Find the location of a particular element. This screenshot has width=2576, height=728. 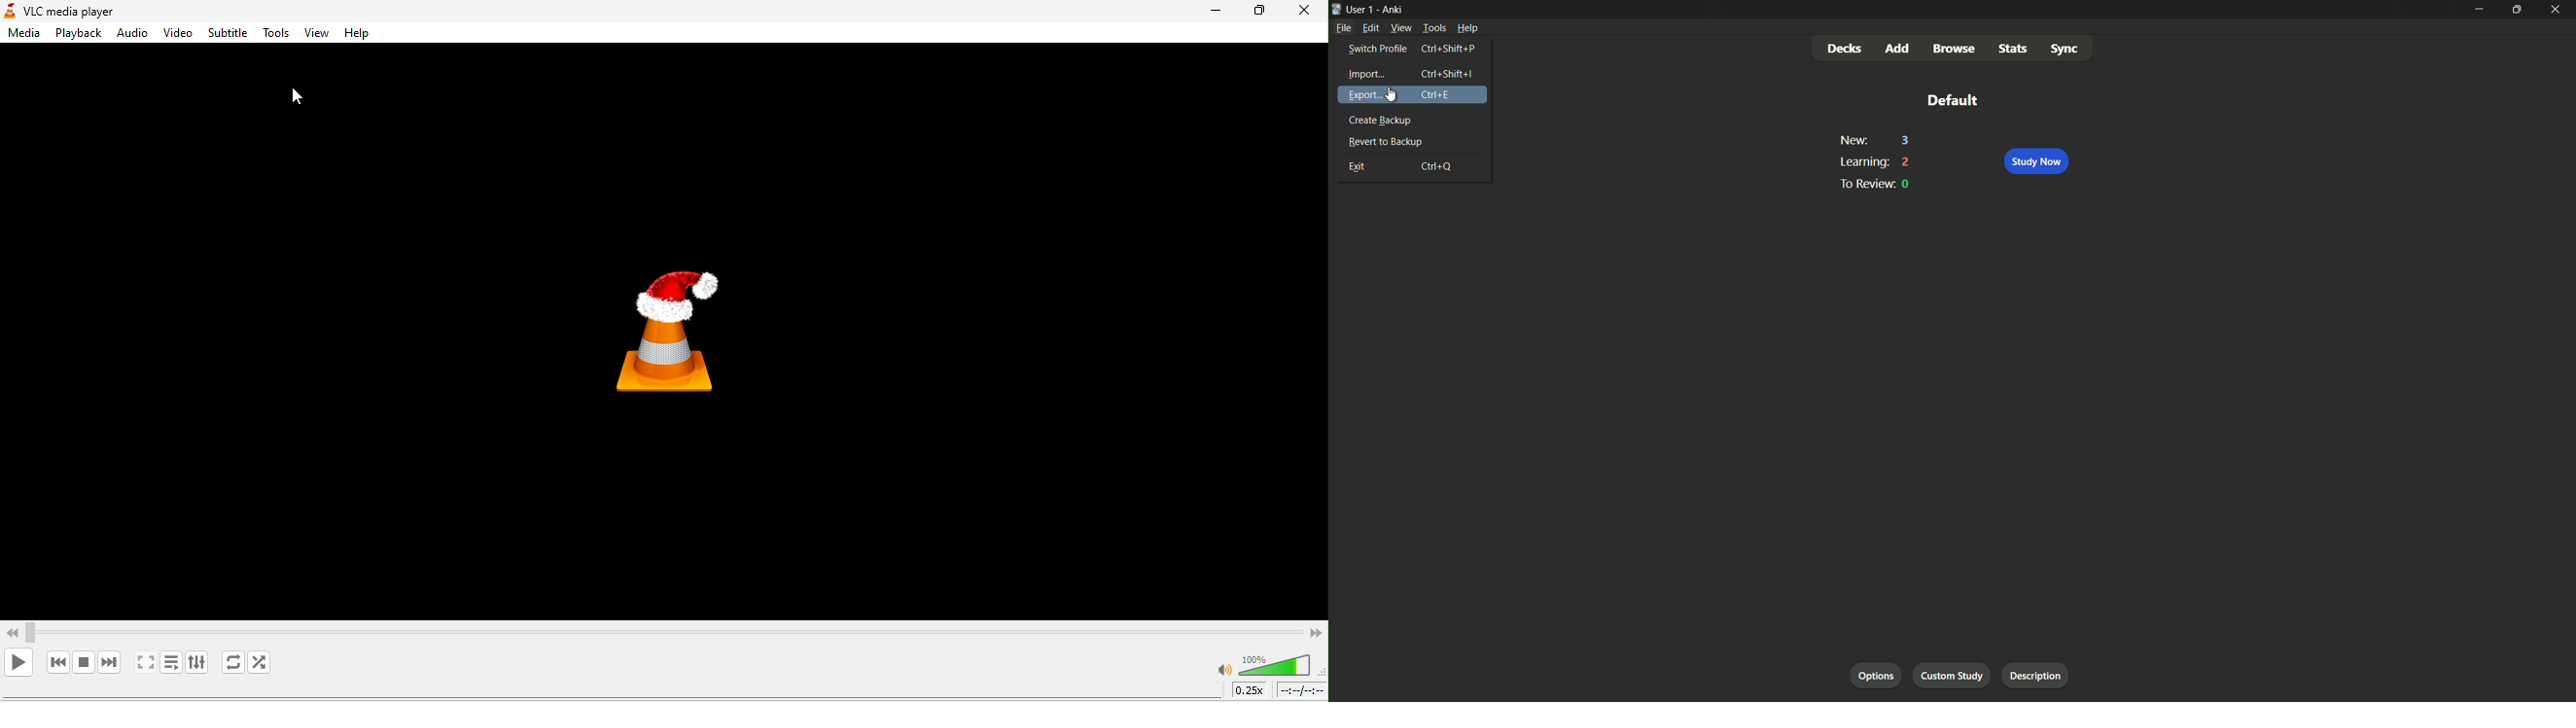

user 1 is located at coordinates (1362, 9).